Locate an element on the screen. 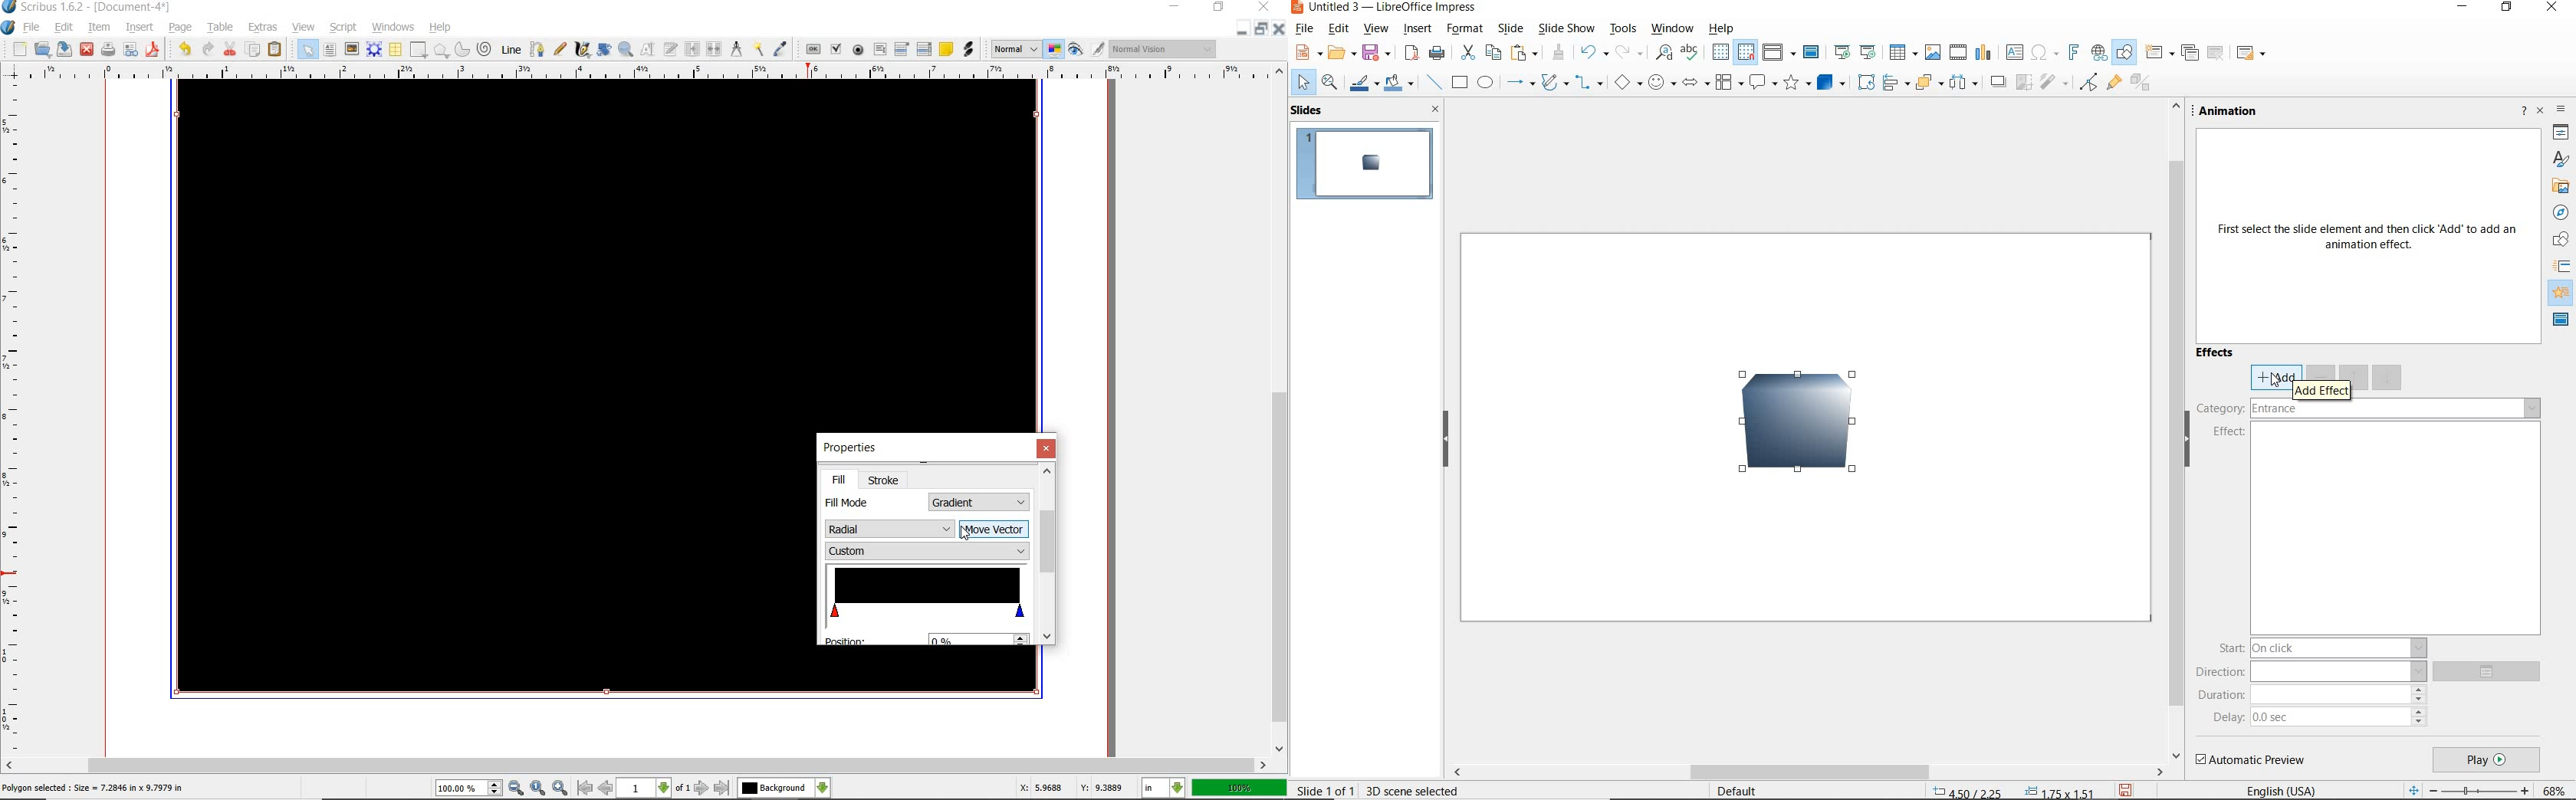 Image resolution: width=2576 pixels, height=812 pixels. flowchart is located at coordinates (1728, 84).